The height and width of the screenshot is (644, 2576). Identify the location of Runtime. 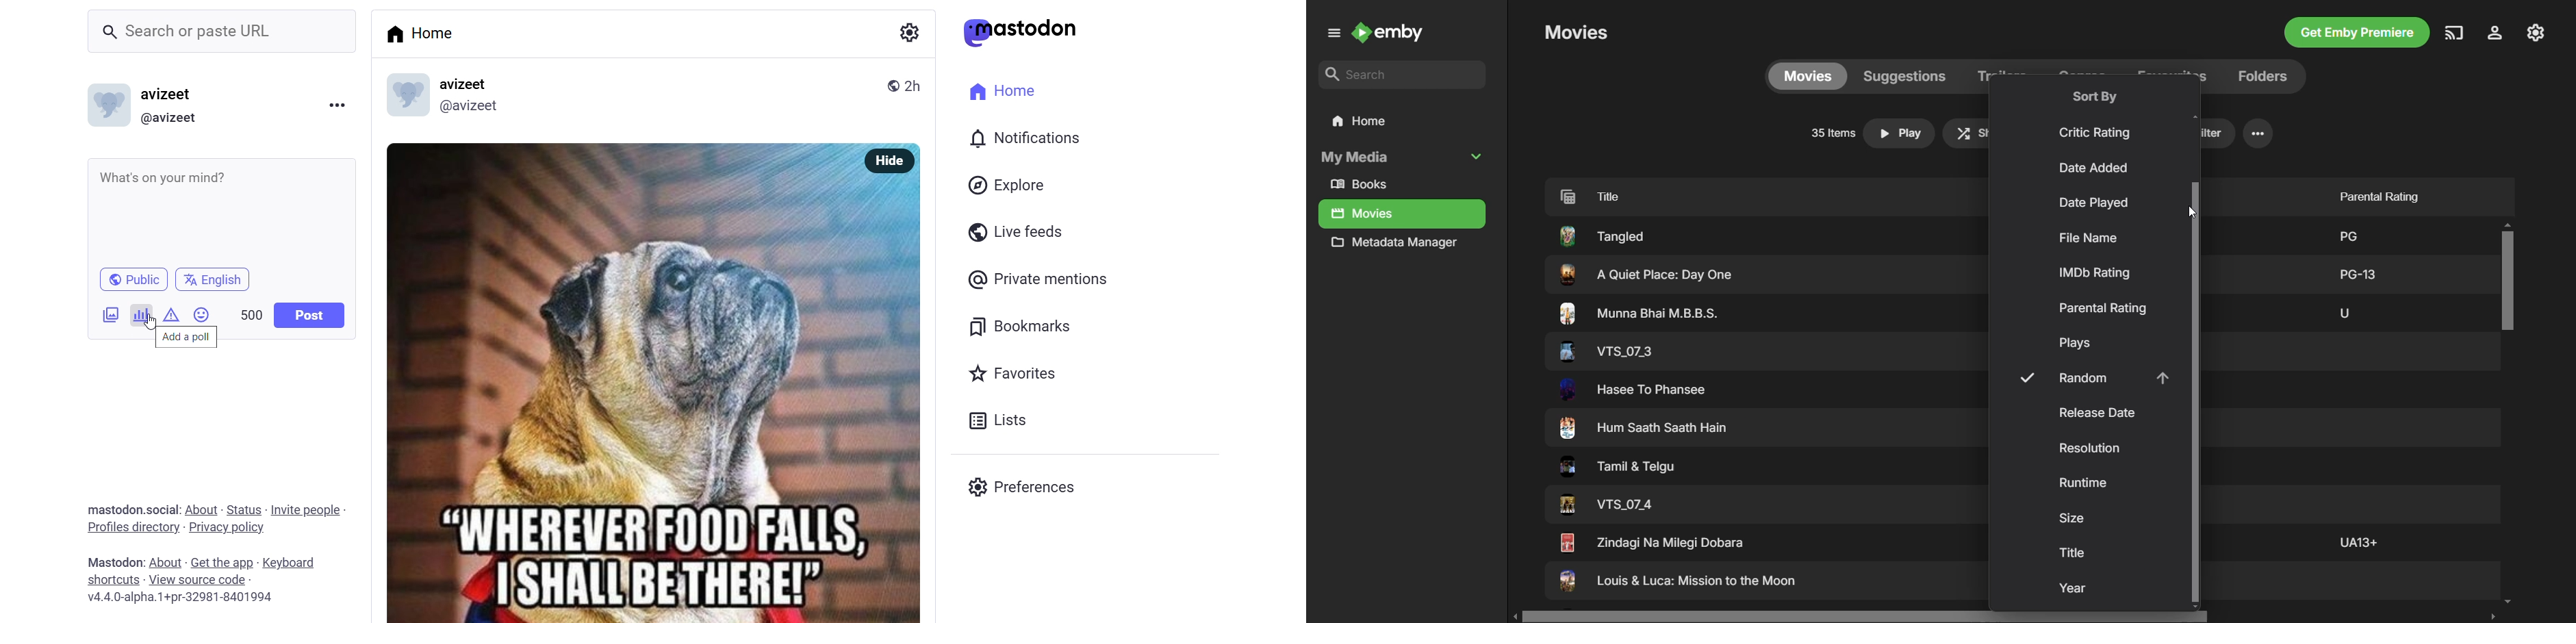
(2085, 485).